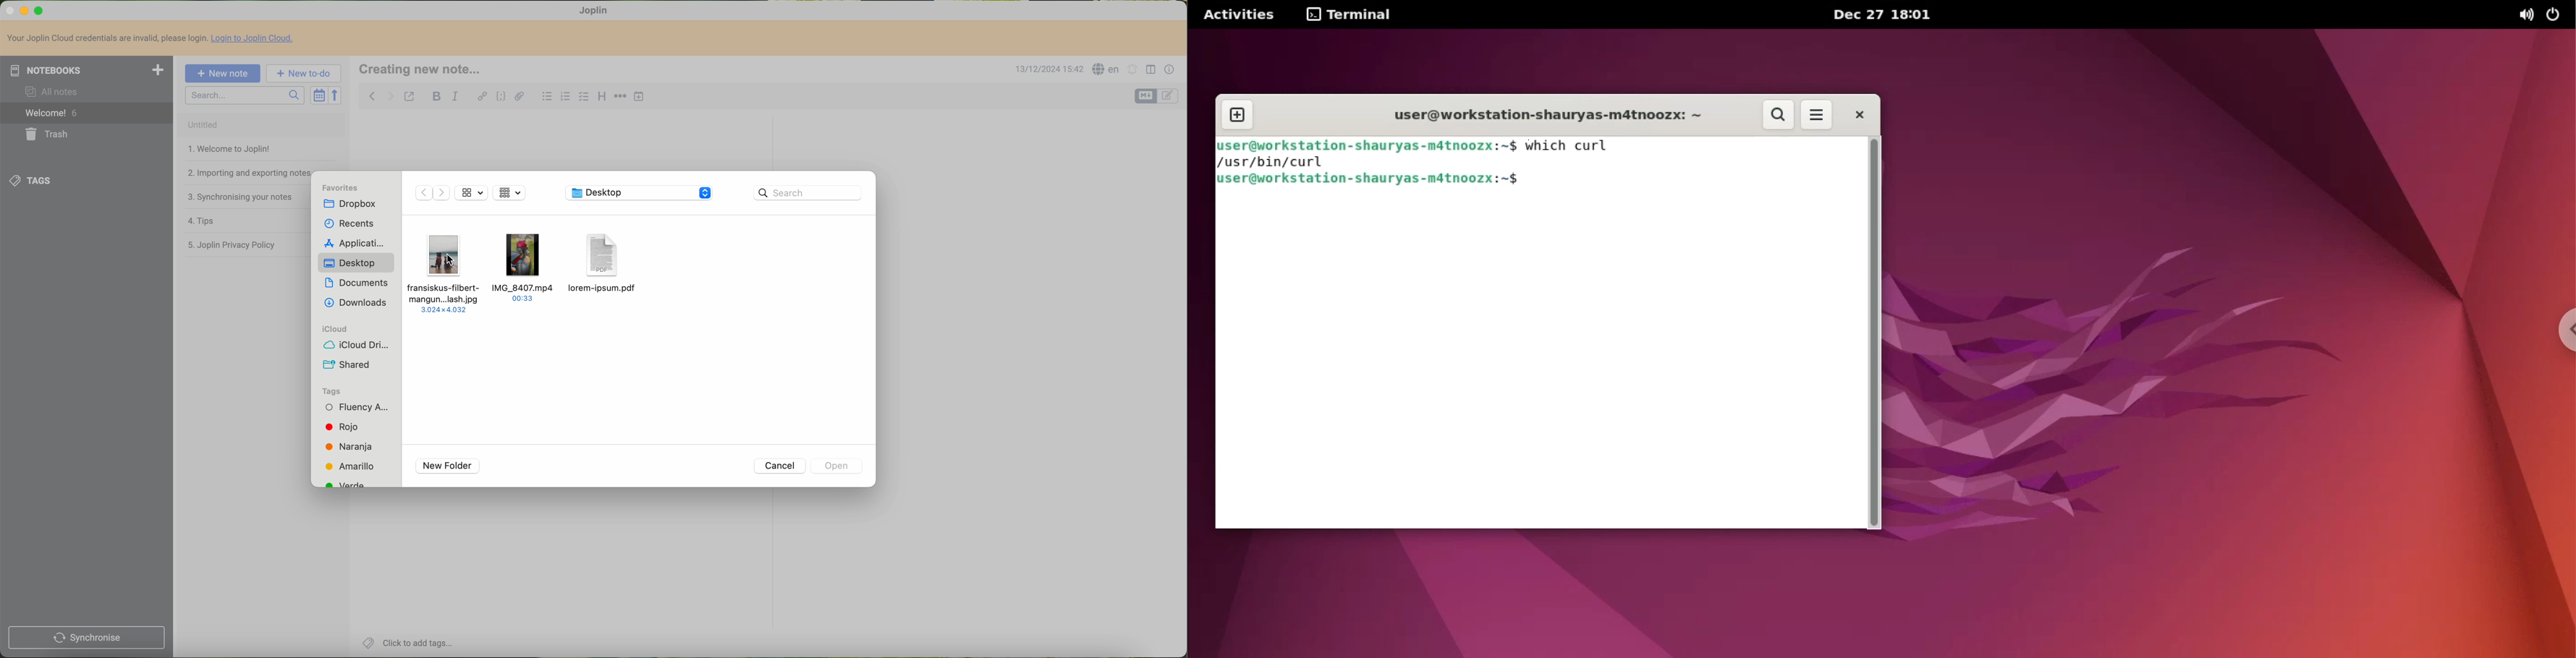 The width and height of the screenshot is (2576, 672). I want to click on welcome to joplin, so click(227, 149).